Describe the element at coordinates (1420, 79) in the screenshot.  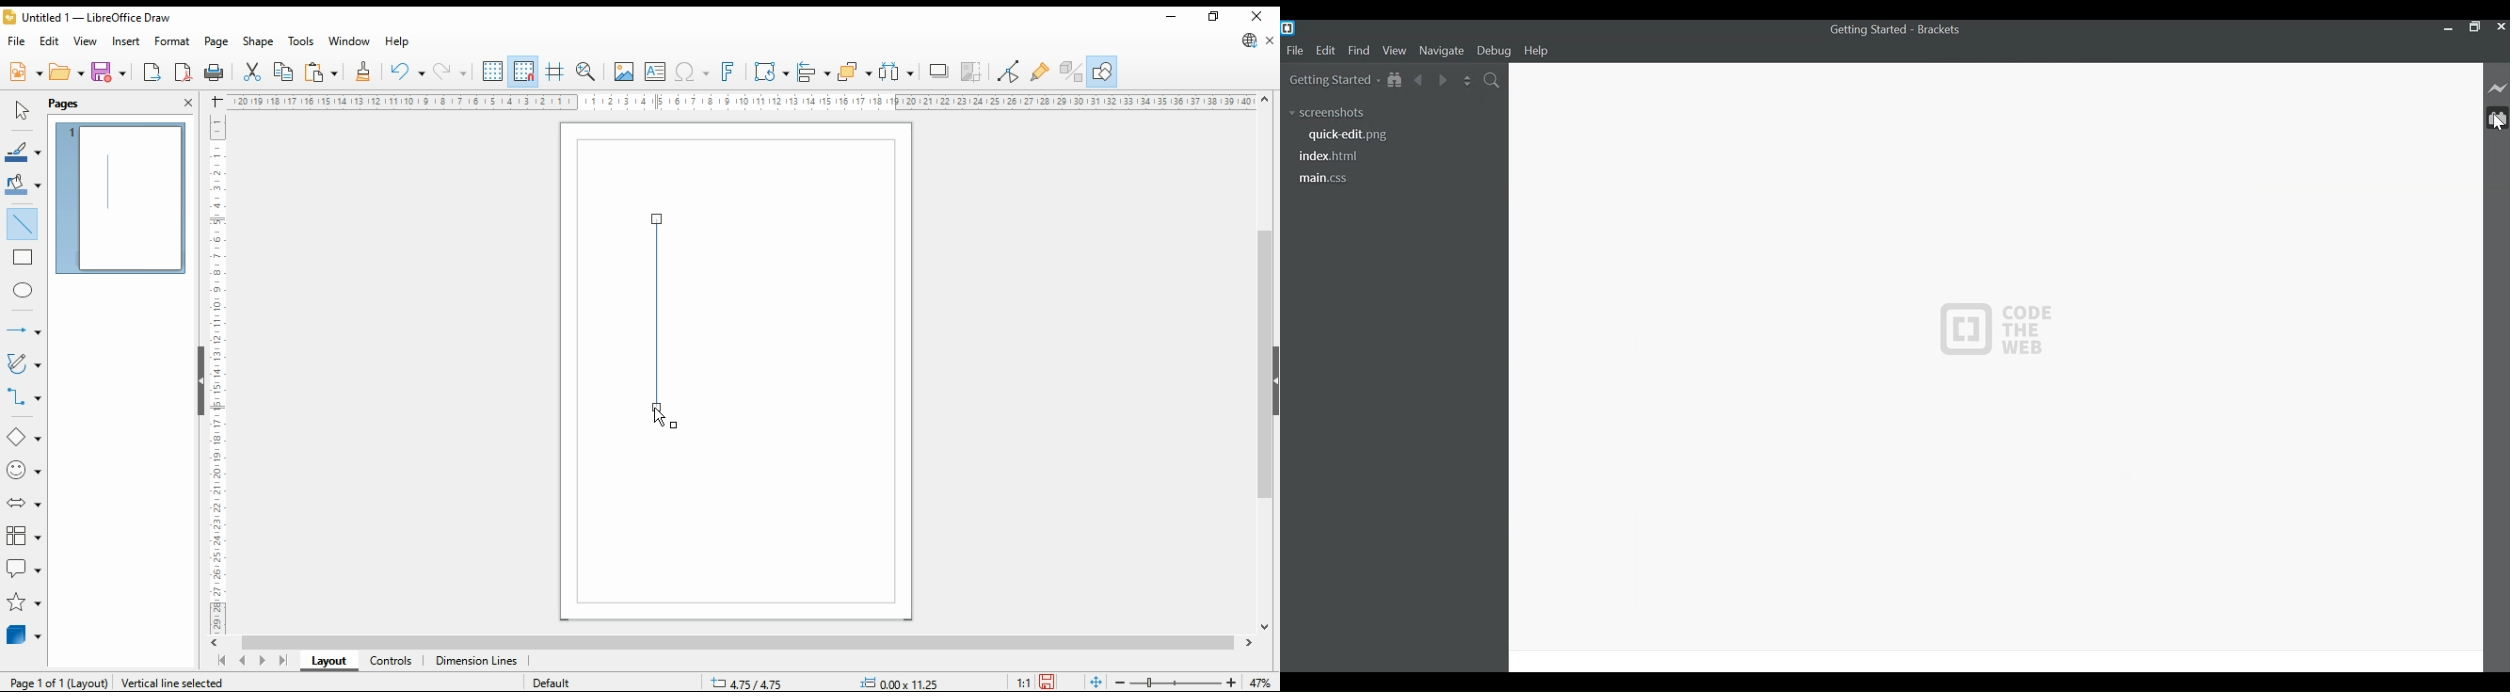
I see `Navigate Back` at that location.